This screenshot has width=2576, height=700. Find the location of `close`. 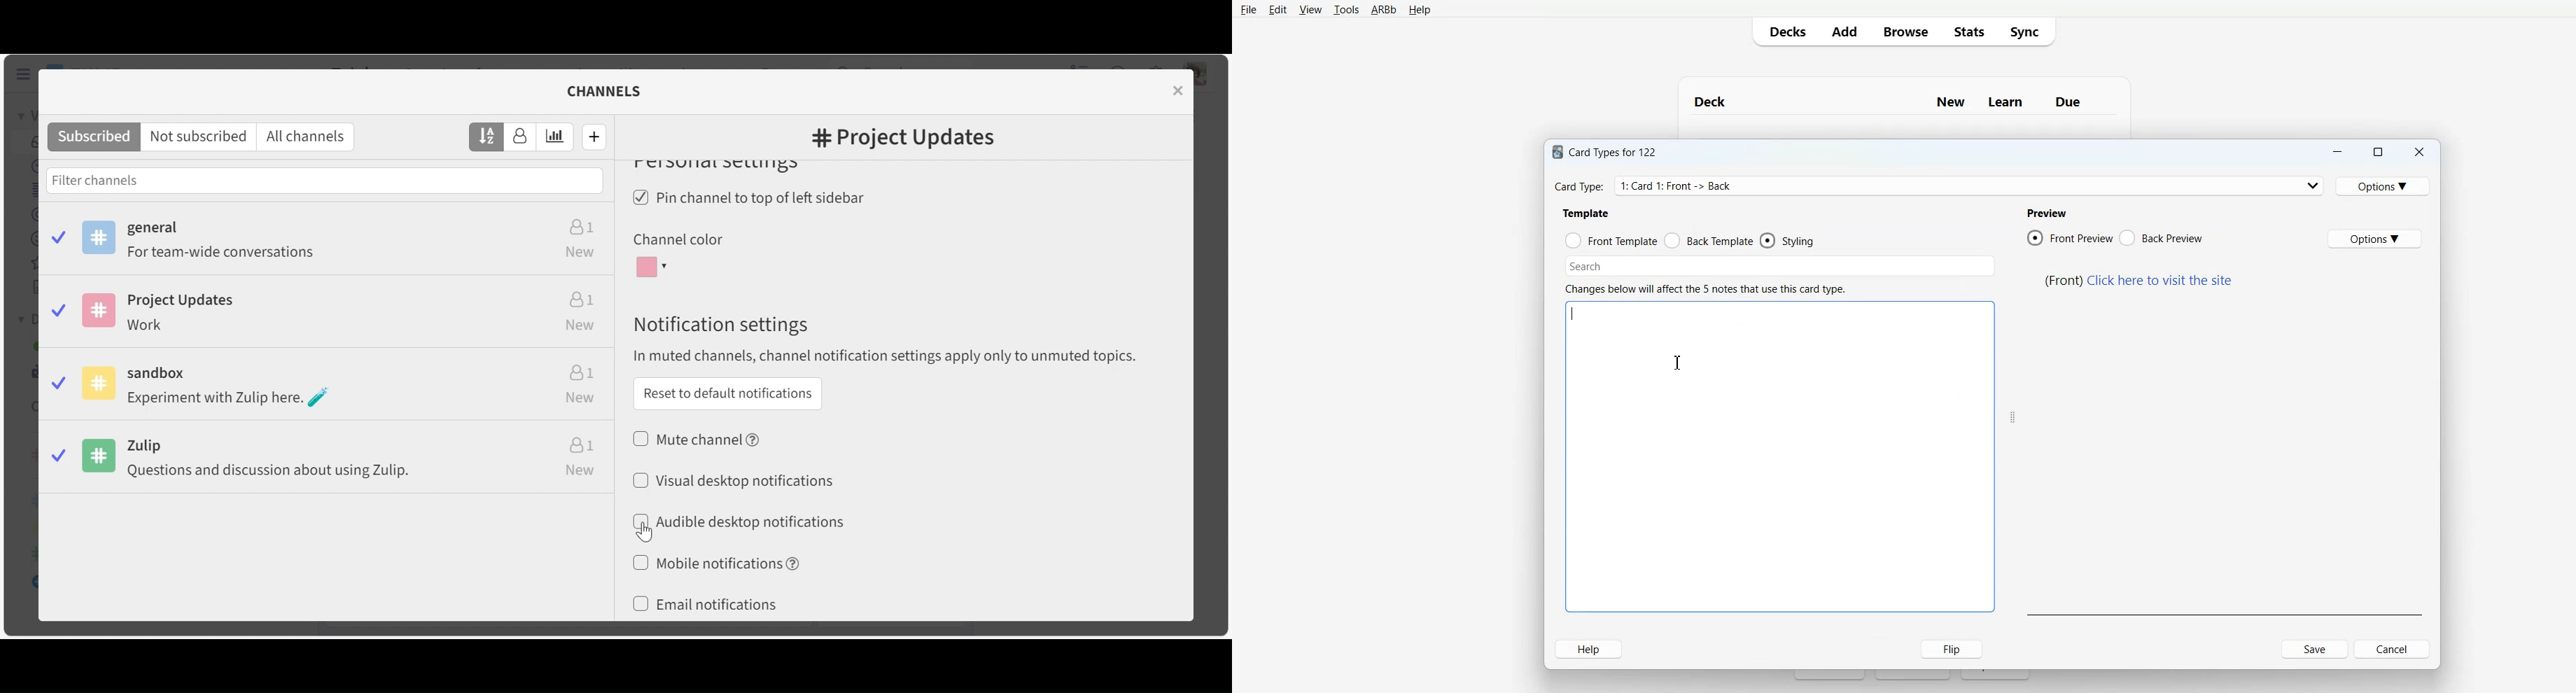

close is located at coordinates (1180, 90).